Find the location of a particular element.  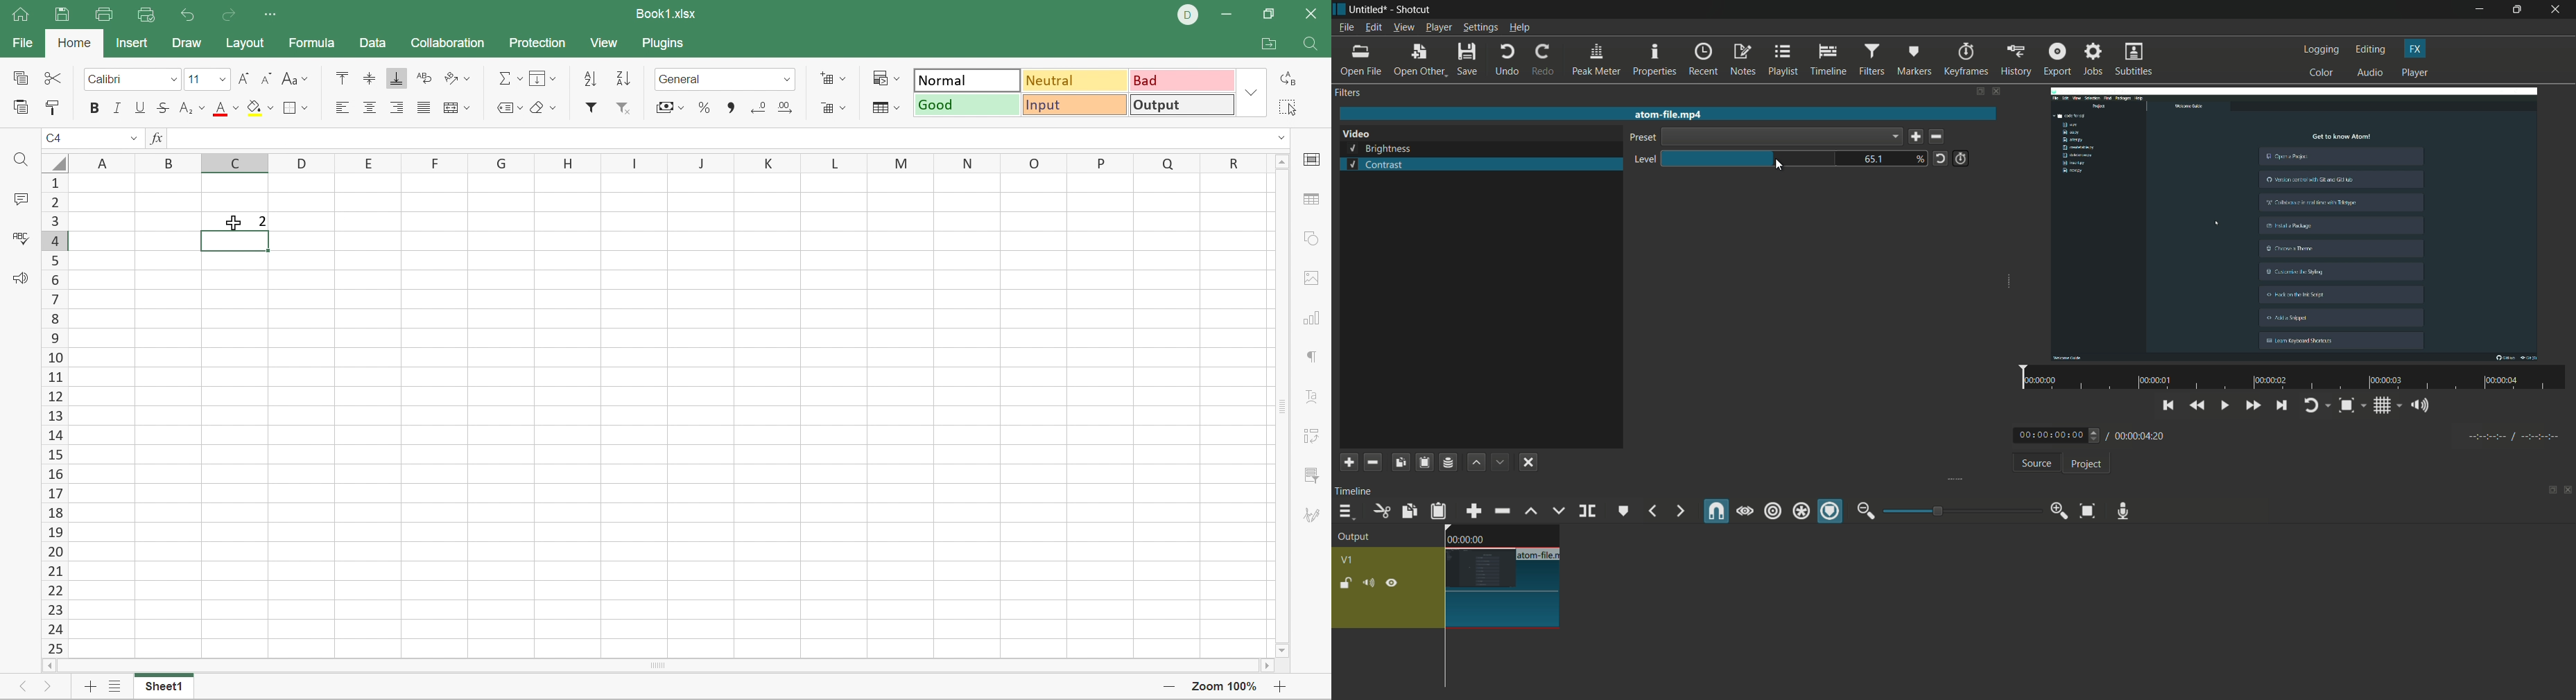

atom-file.mp4 is located at coordinates (1667, 113).